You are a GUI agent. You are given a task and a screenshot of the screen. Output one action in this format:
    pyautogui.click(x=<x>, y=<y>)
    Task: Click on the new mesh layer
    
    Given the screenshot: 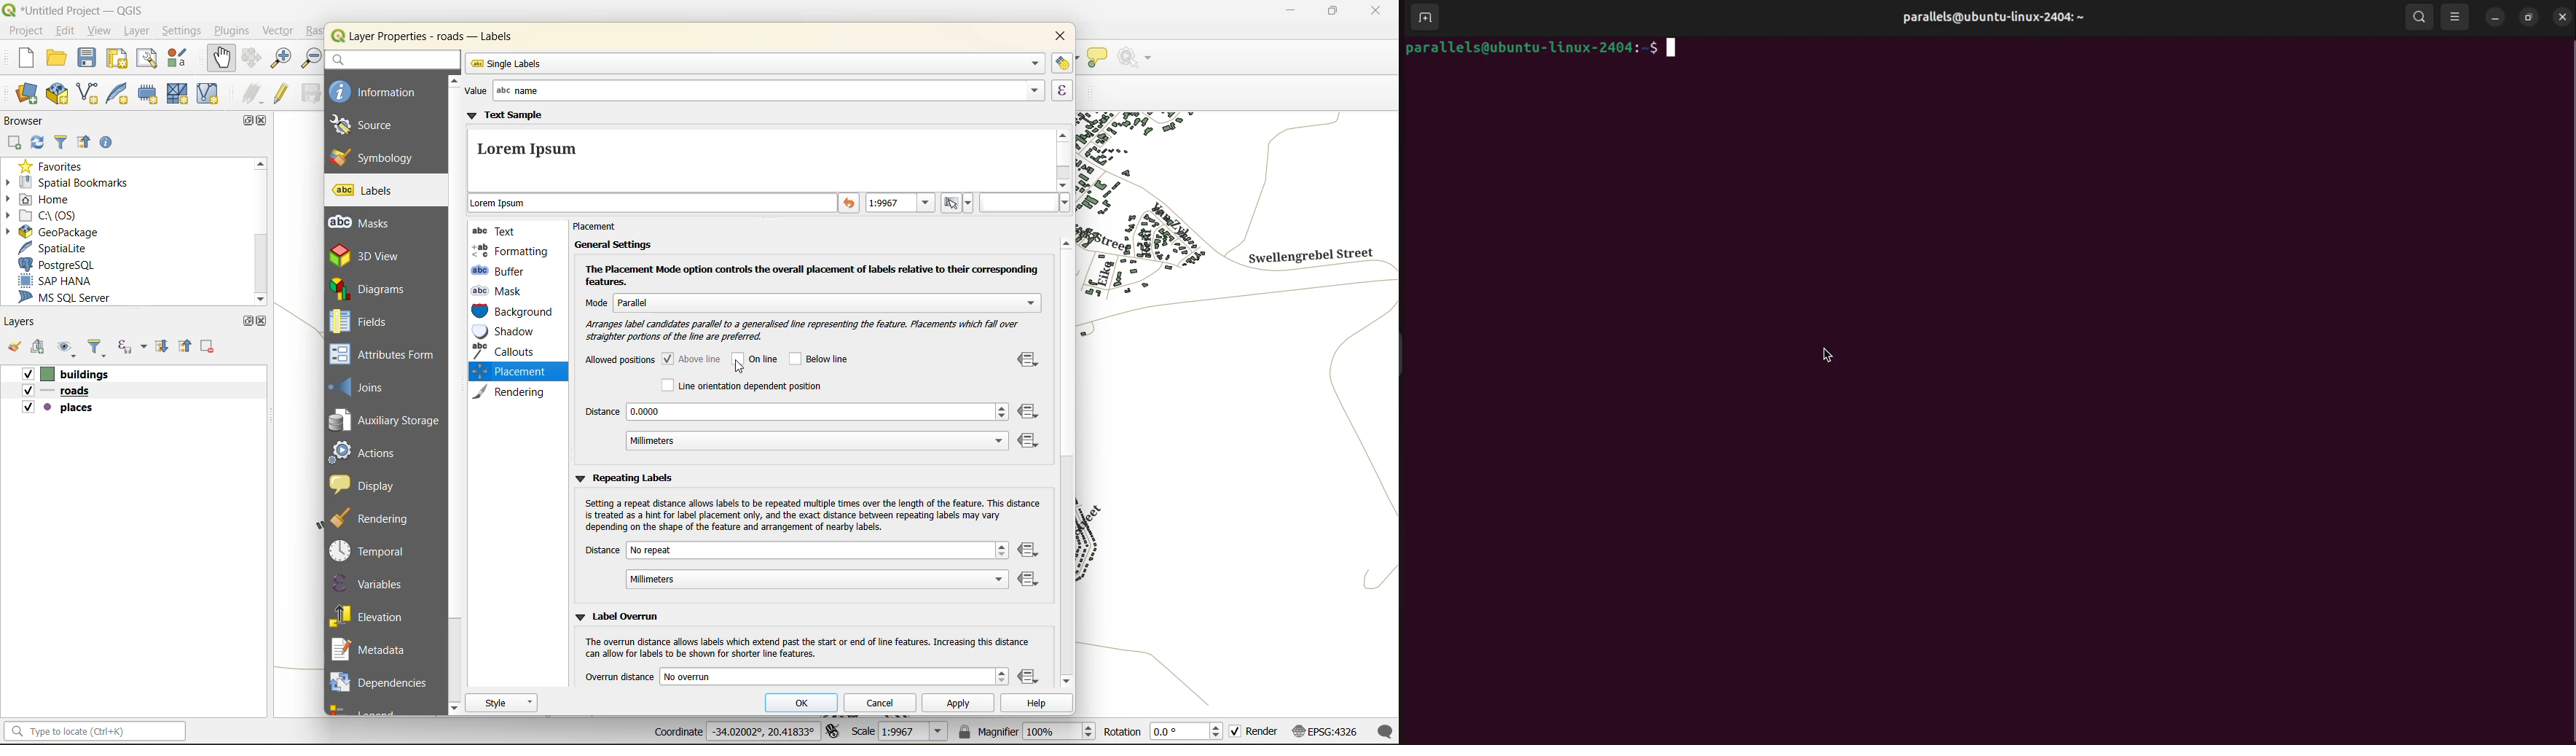 What is the action you would take?
    pyautogui.click(x=176, y=94)
    